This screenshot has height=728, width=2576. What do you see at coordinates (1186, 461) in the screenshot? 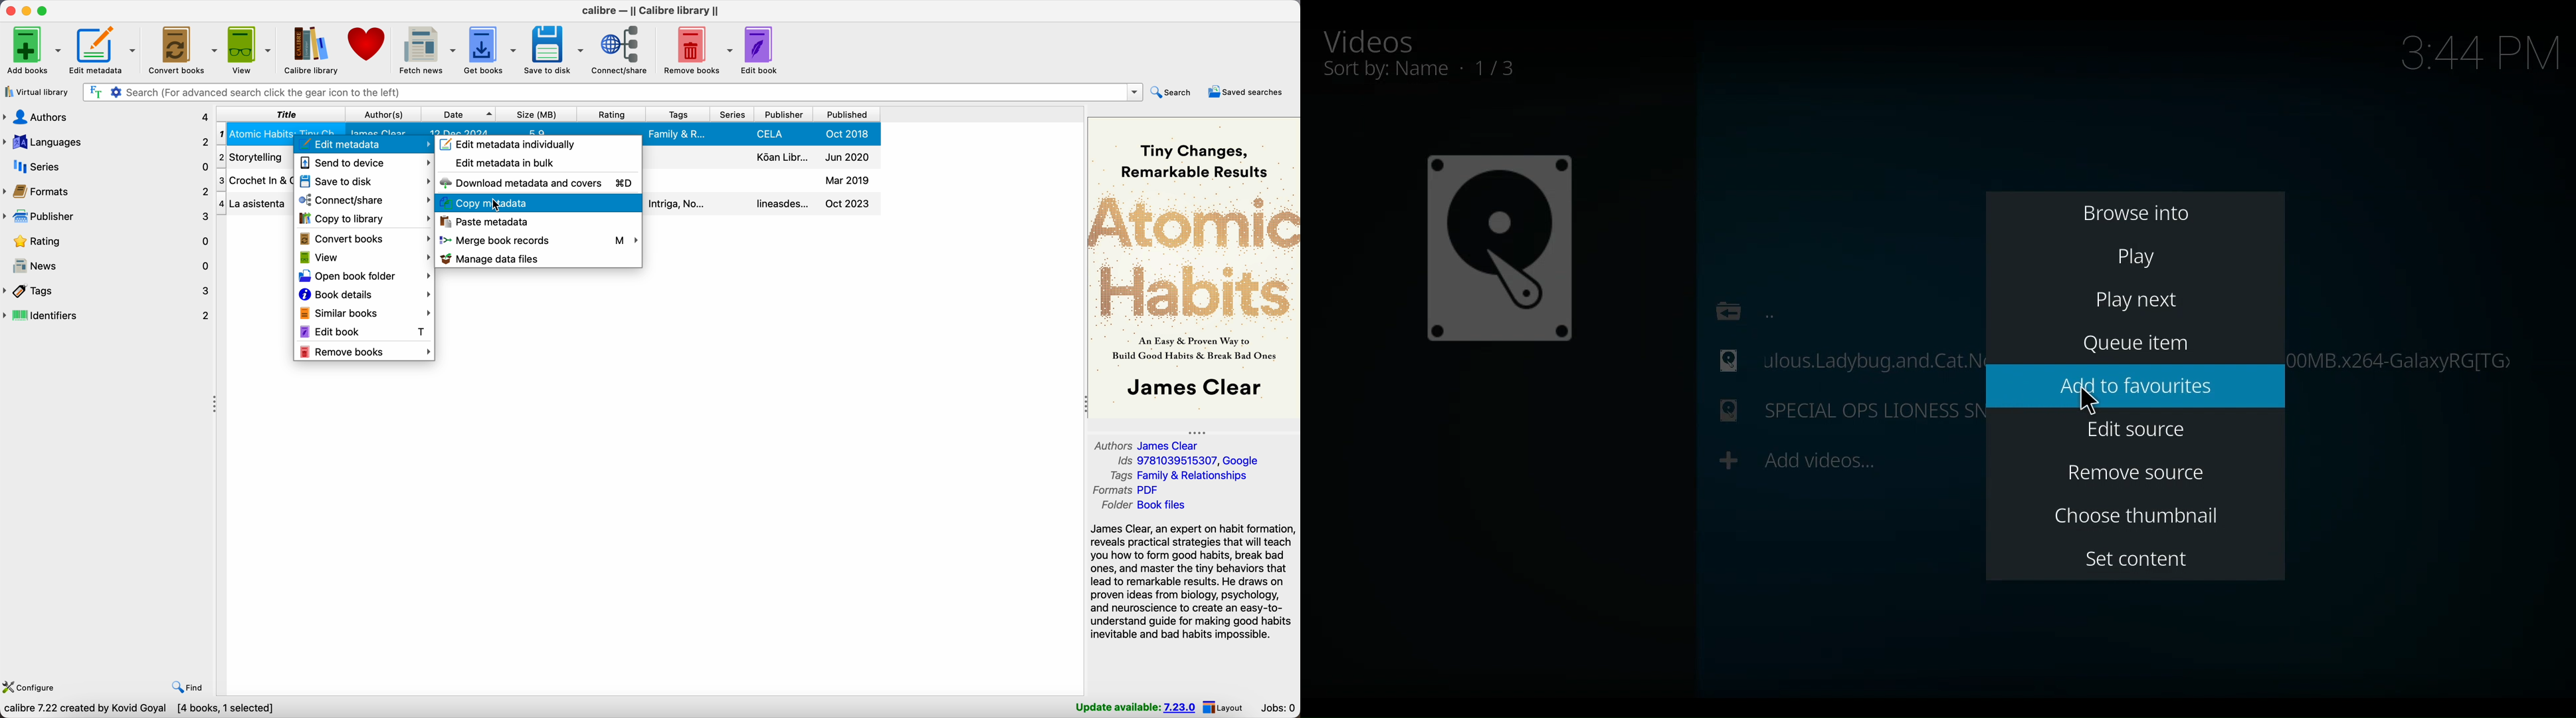
I see `Ids` at bounding box center [1186, 461].